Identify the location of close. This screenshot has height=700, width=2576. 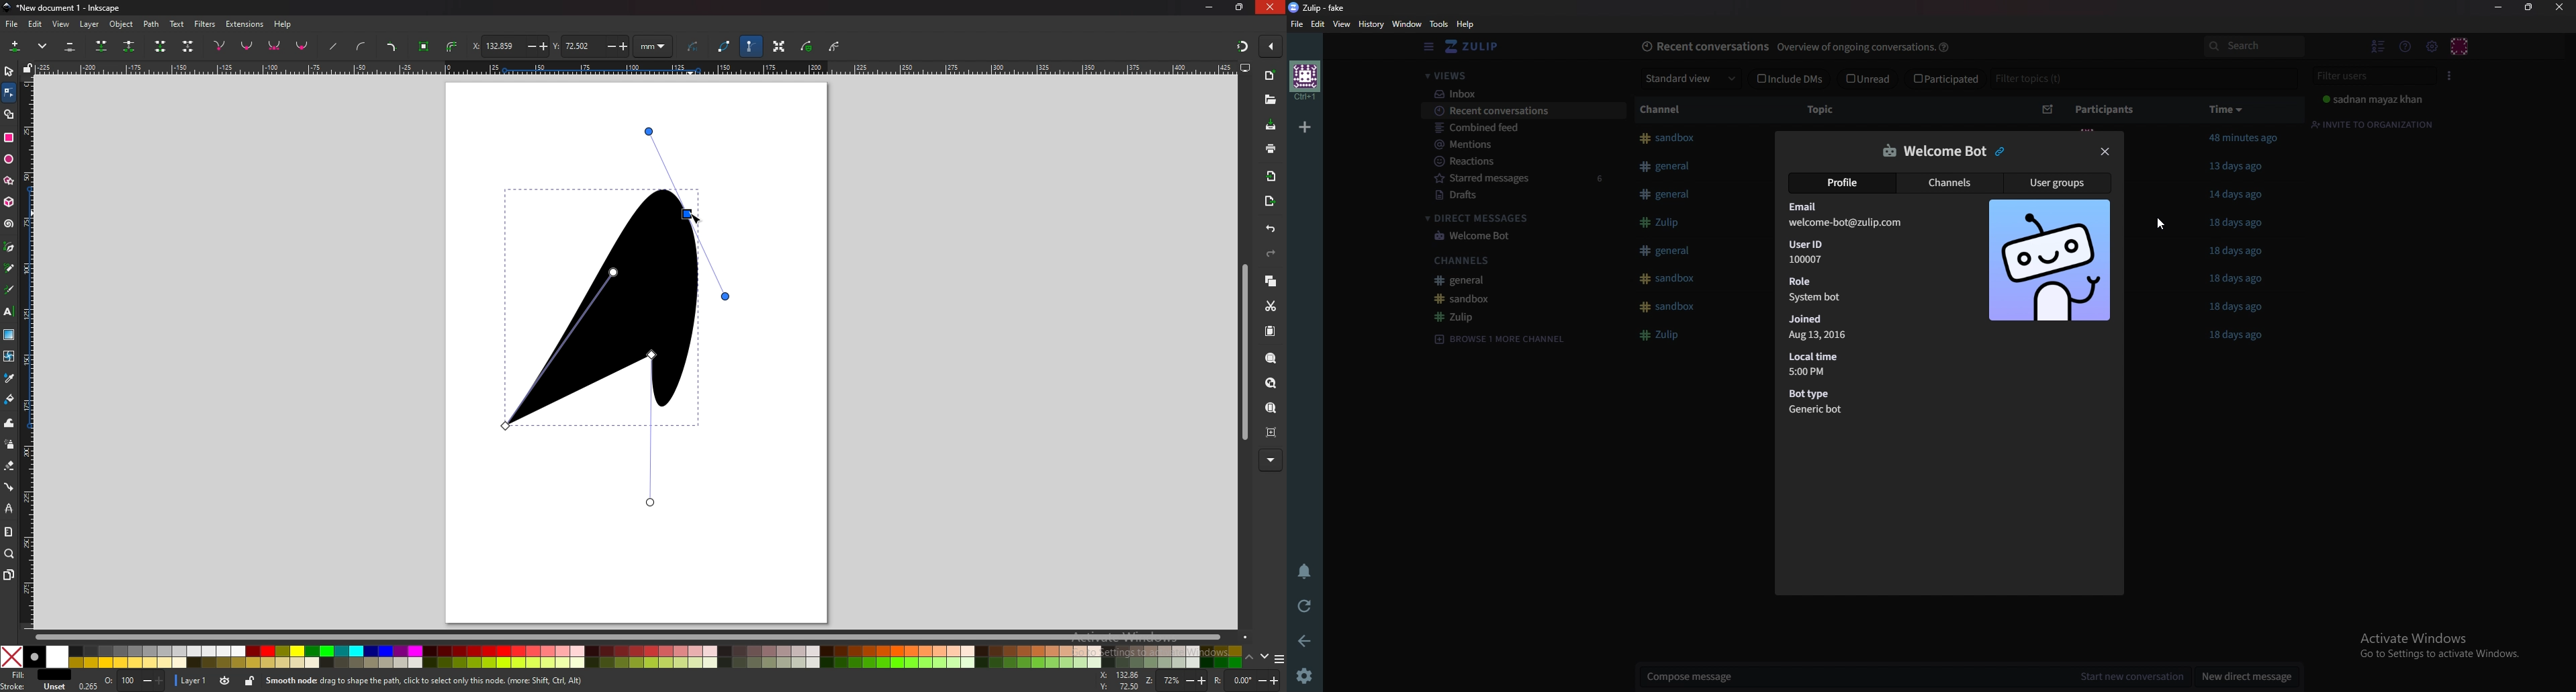
(2559, 9).